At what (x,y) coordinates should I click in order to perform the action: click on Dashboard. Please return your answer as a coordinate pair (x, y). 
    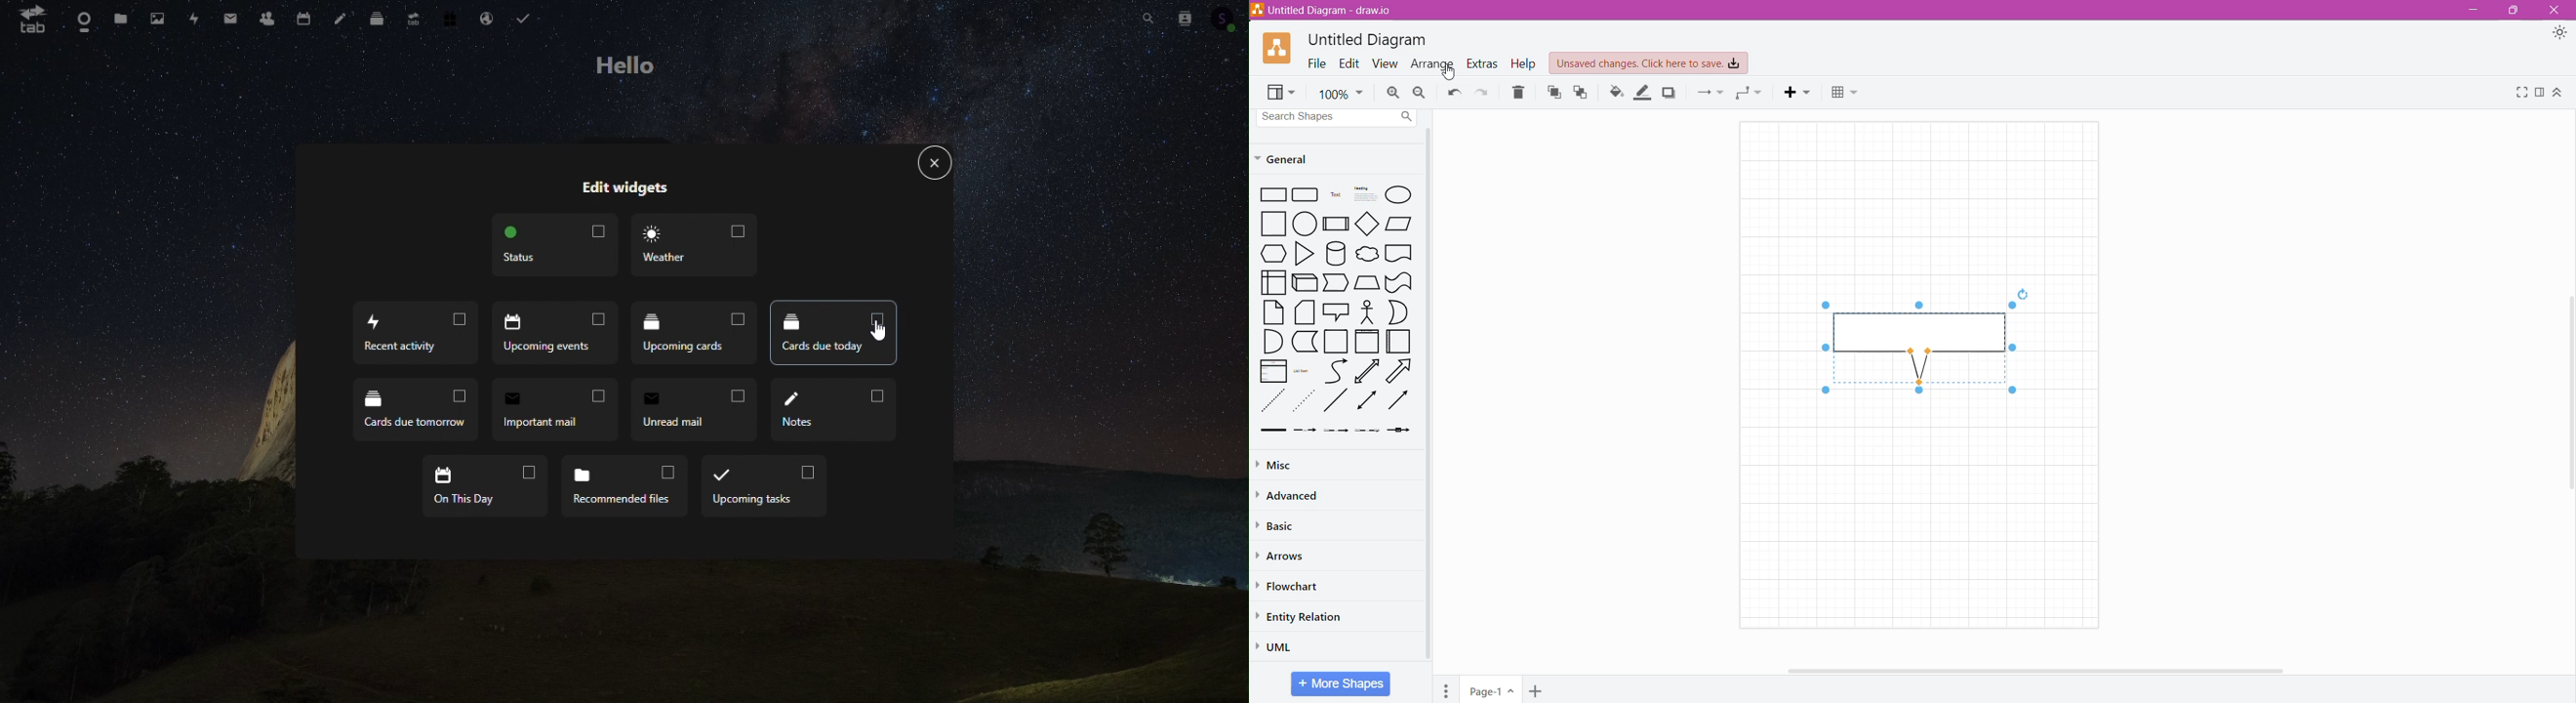
    Looking at the image, I should click on (84, 19).